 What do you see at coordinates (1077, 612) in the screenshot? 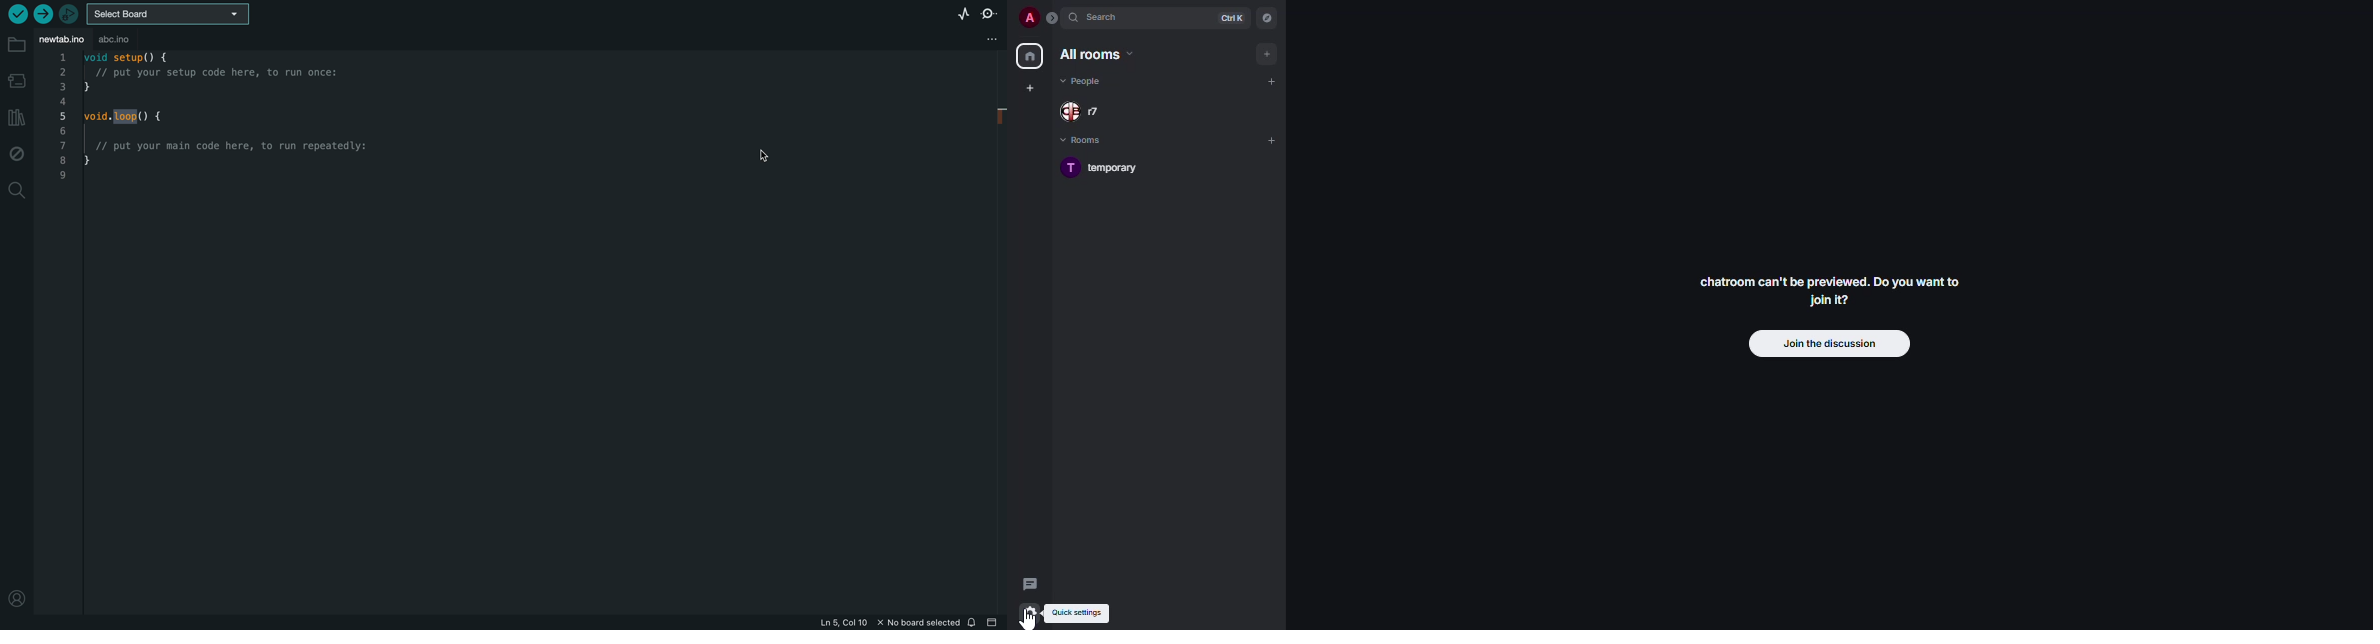
I see `quick settings` at bounding box center [1077, 612].